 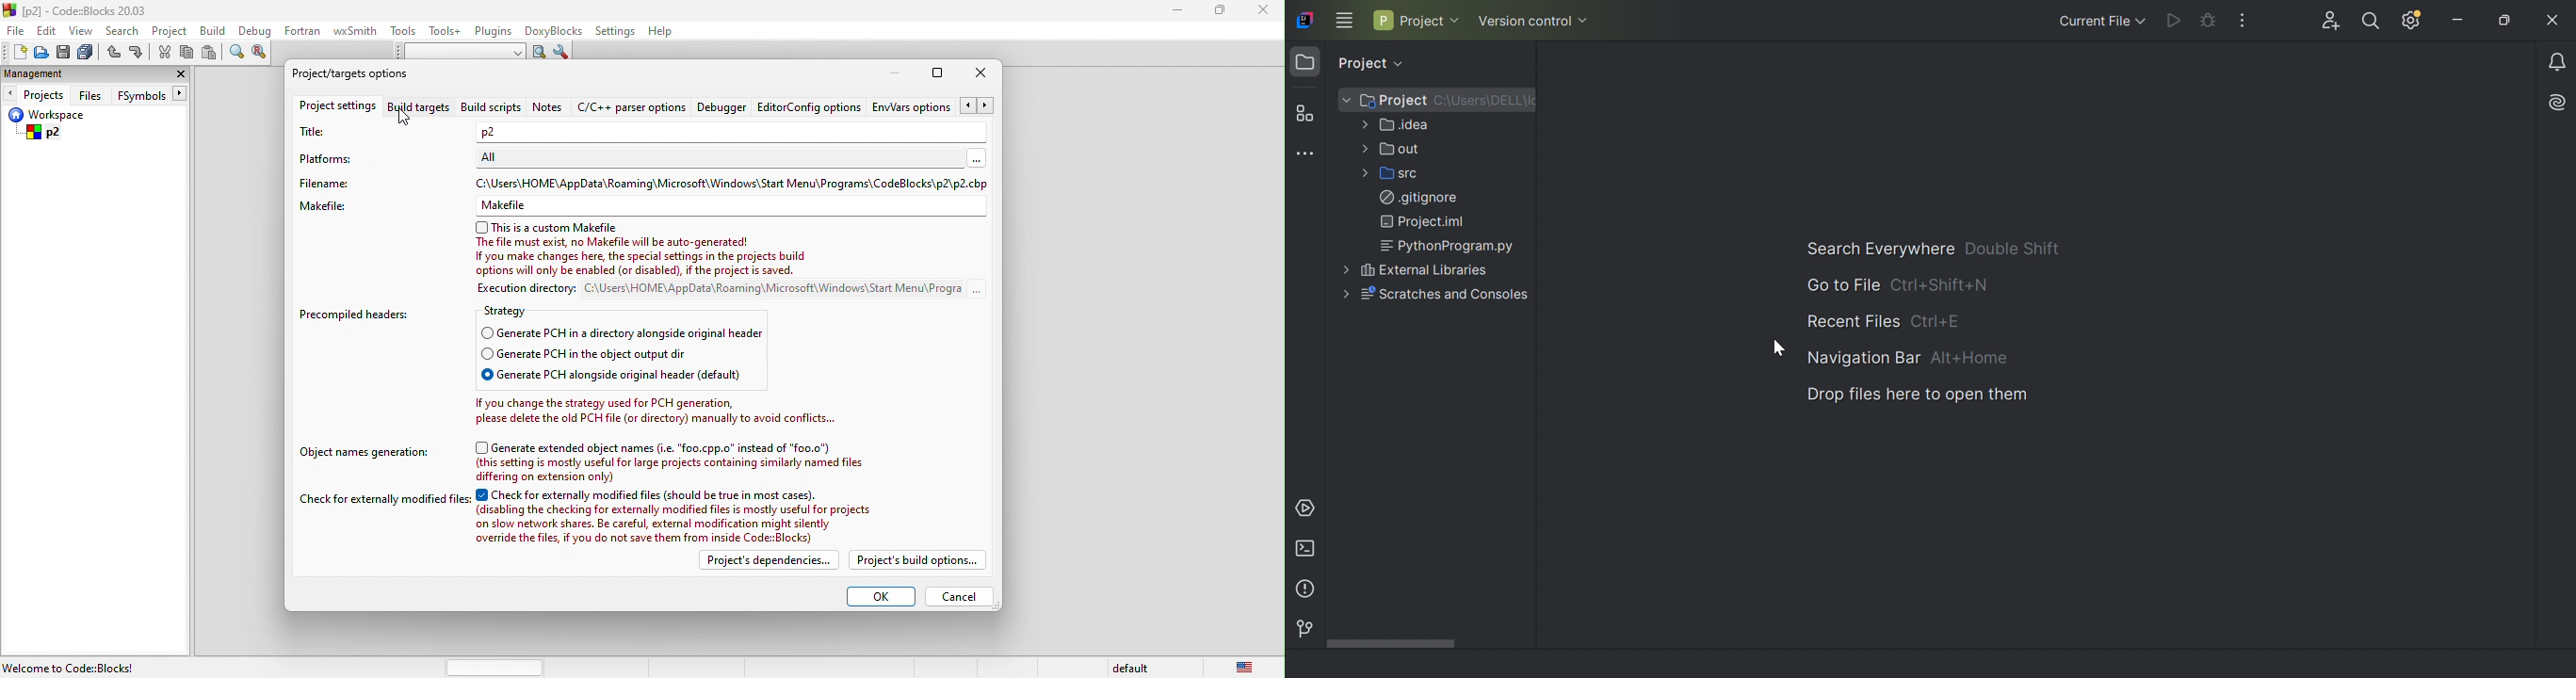 What do you see at coordinates (766, 560) in the screenshot?
I see `projects dependencies` at bounding box center [766, 560].